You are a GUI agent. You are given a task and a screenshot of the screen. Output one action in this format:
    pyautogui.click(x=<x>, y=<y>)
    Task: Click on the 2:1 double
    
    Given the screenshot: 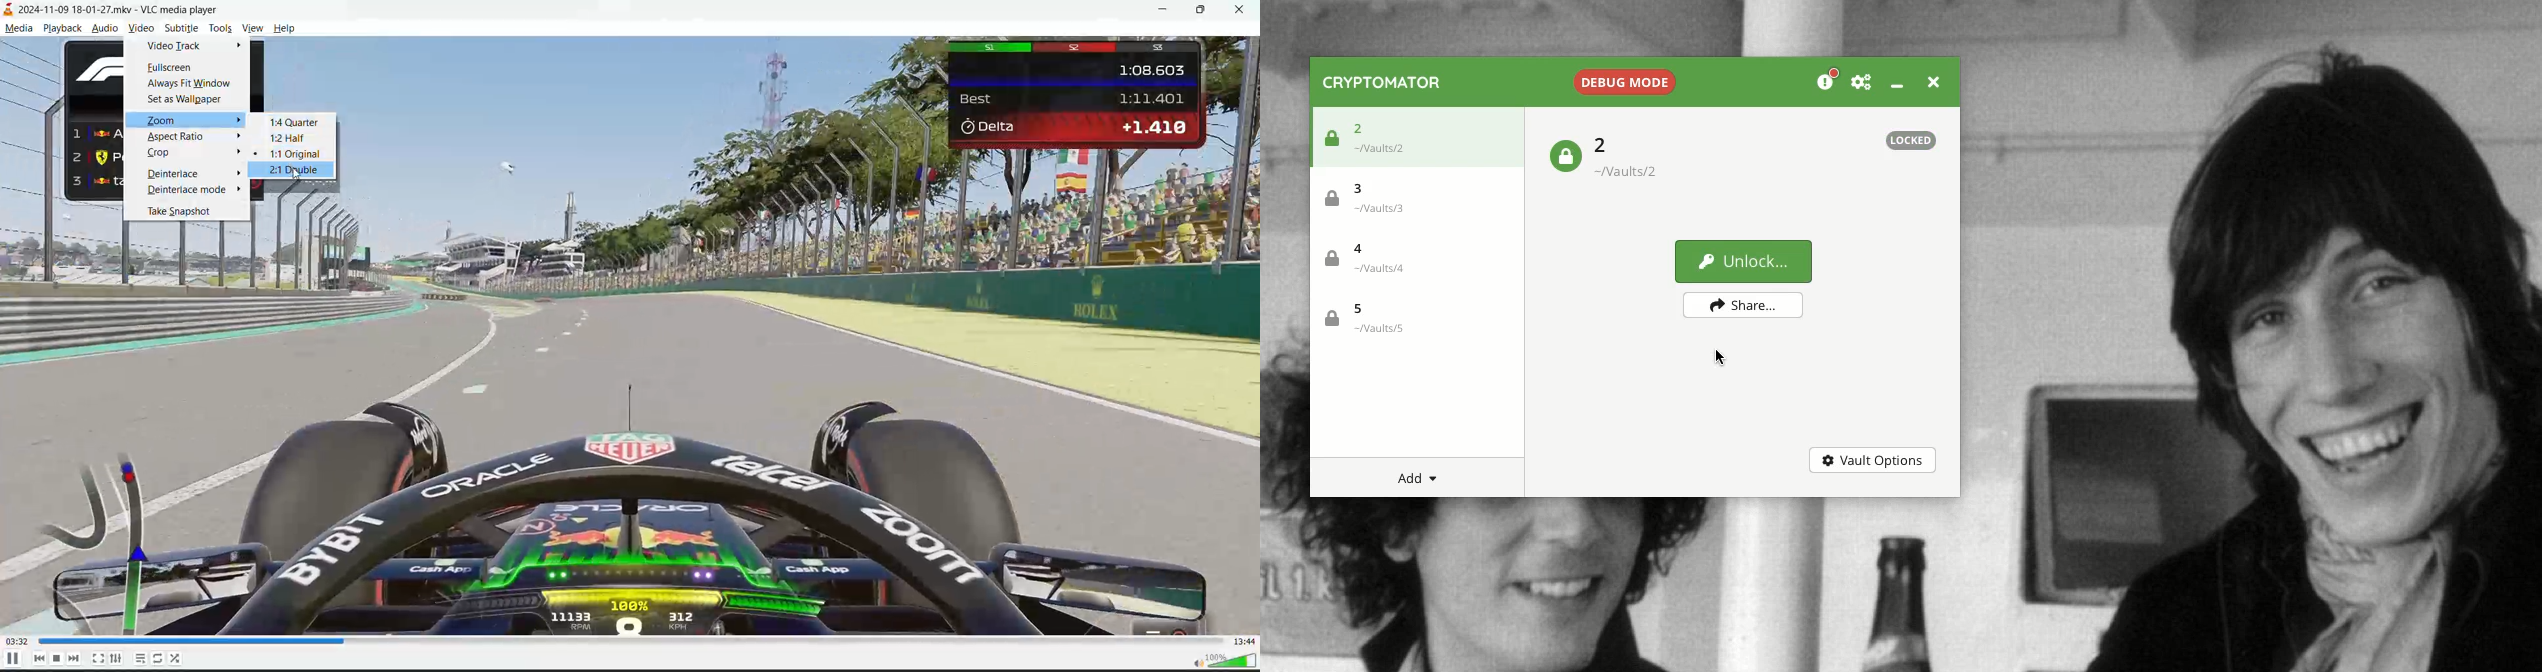 What is the action you would take?
    pyautogui.click(x=296, y=170)
    